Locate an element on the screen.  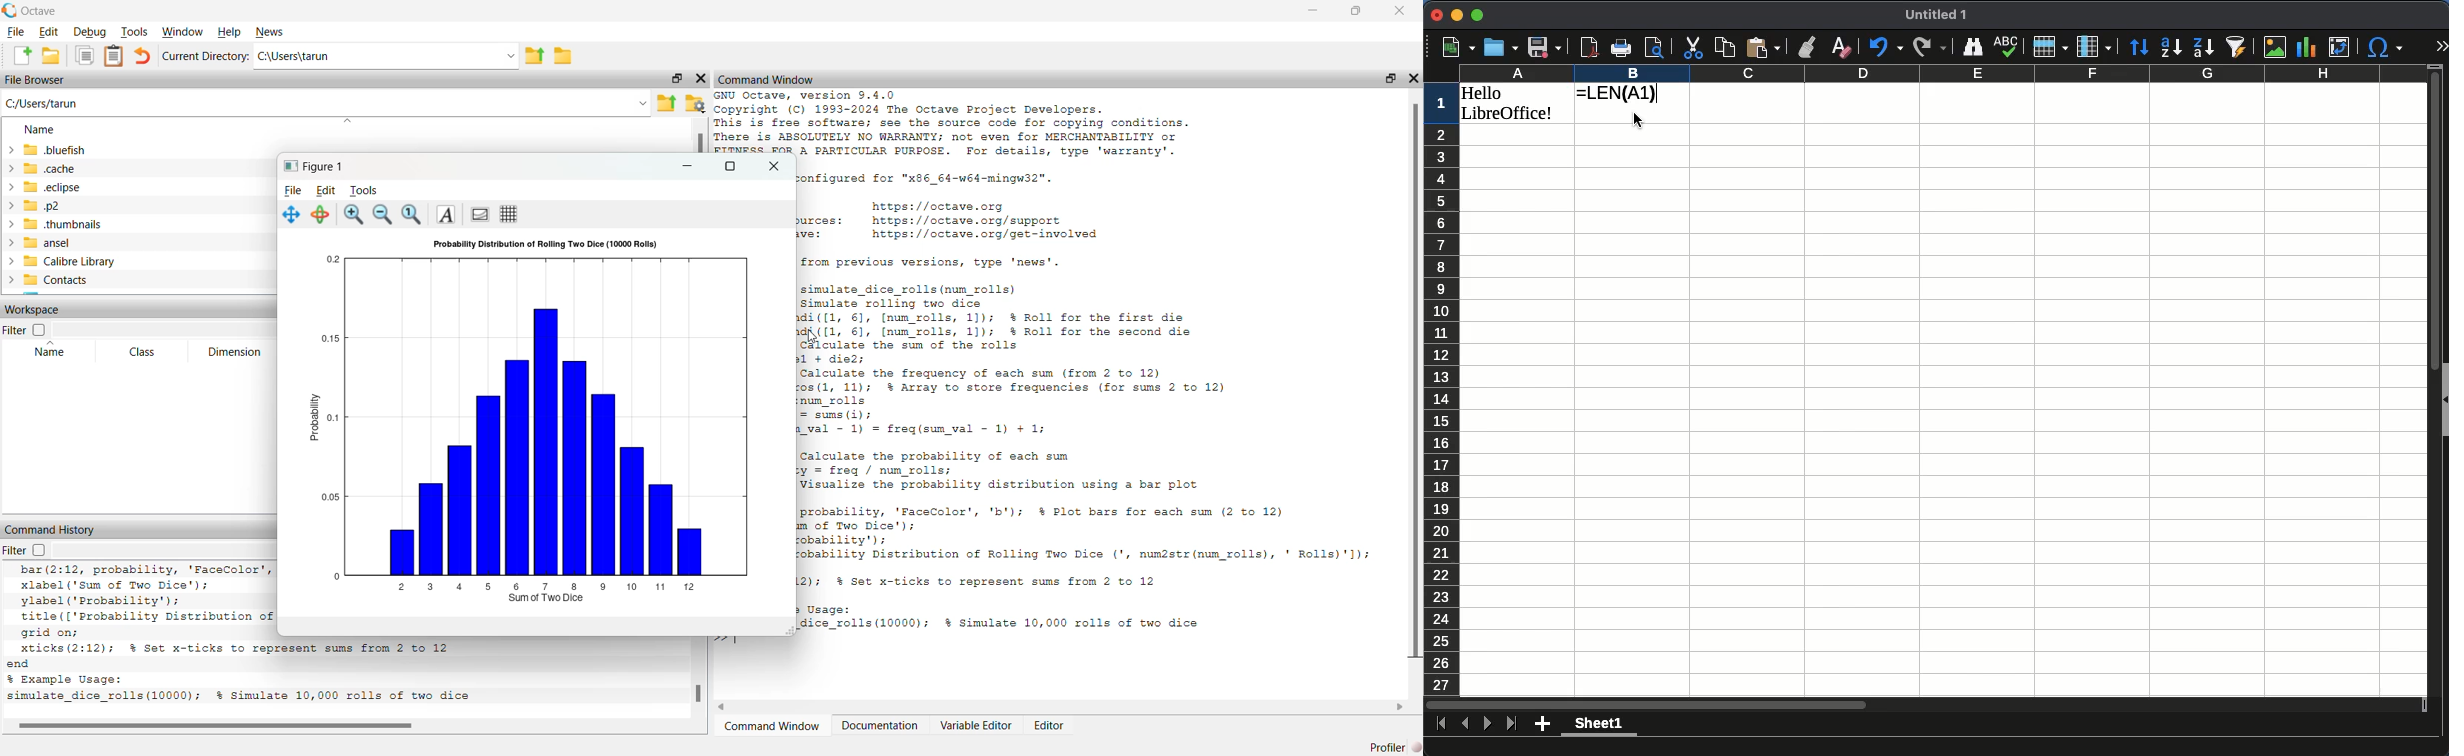
page preview is located at coordinates (1656, 48).